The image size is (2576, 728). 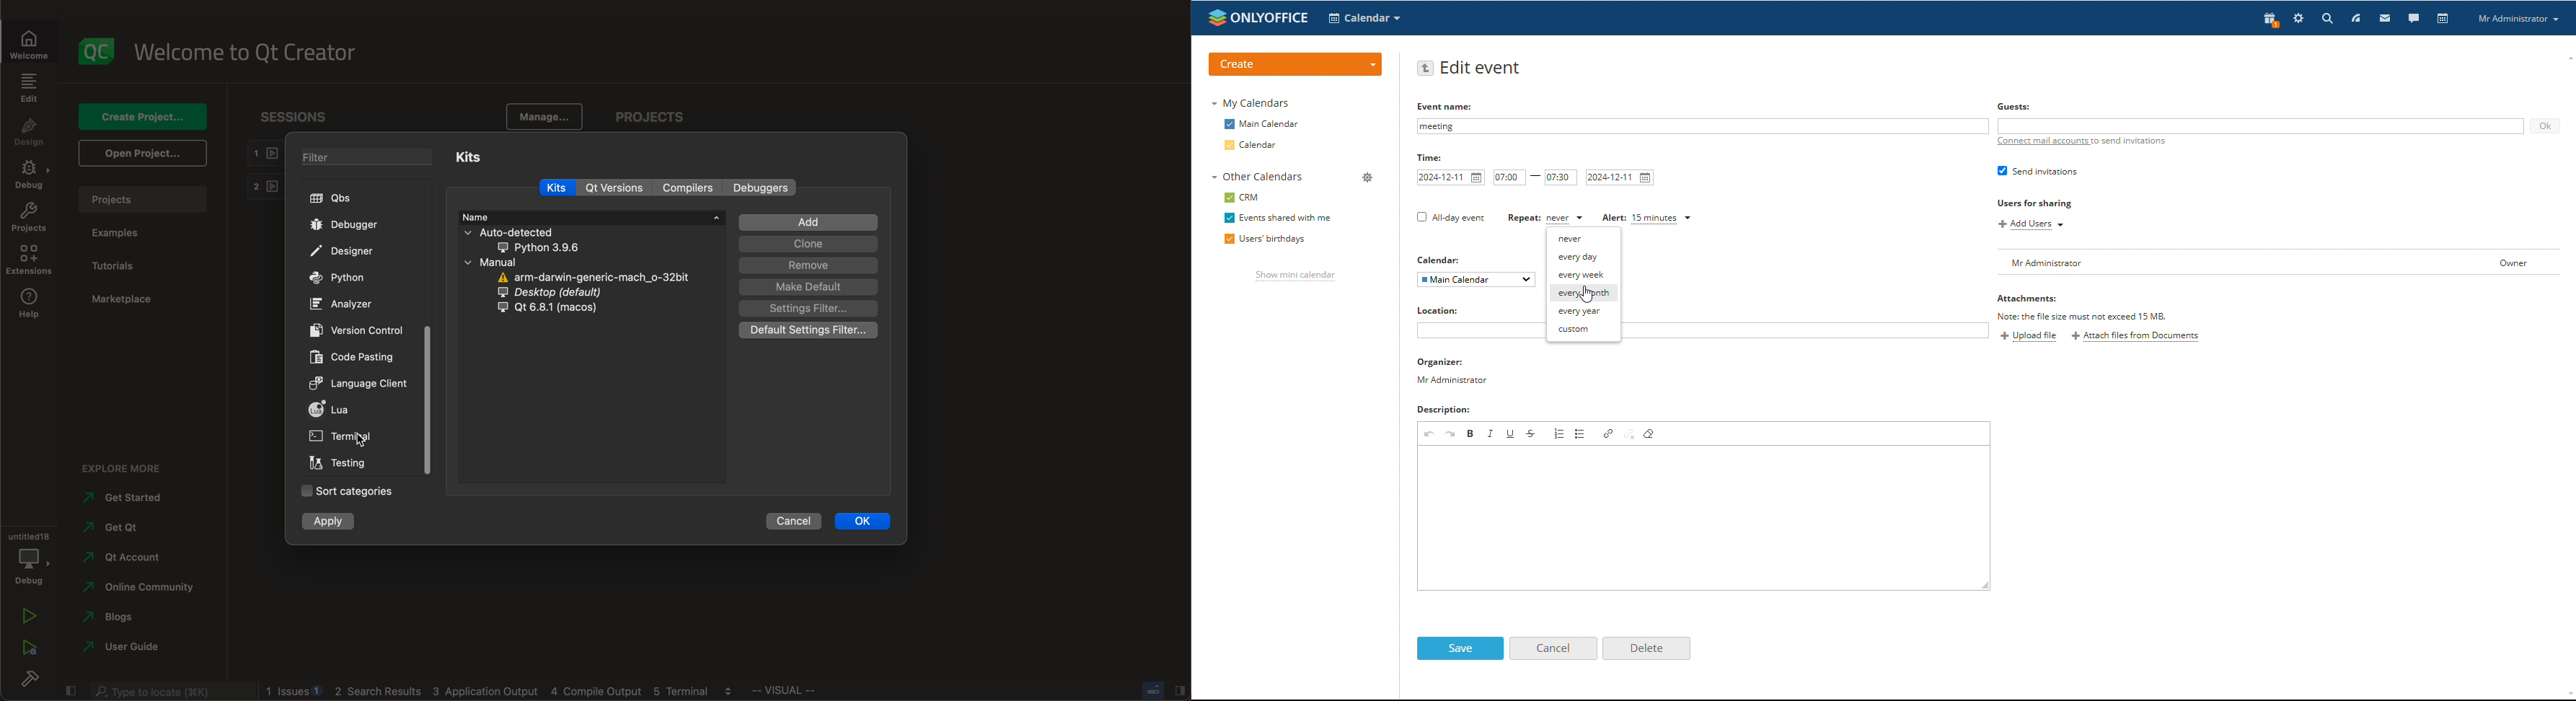 What do you see at coordinates (343, 463) in the screenshot?
I see `testing` at bounding box center [343, 463].